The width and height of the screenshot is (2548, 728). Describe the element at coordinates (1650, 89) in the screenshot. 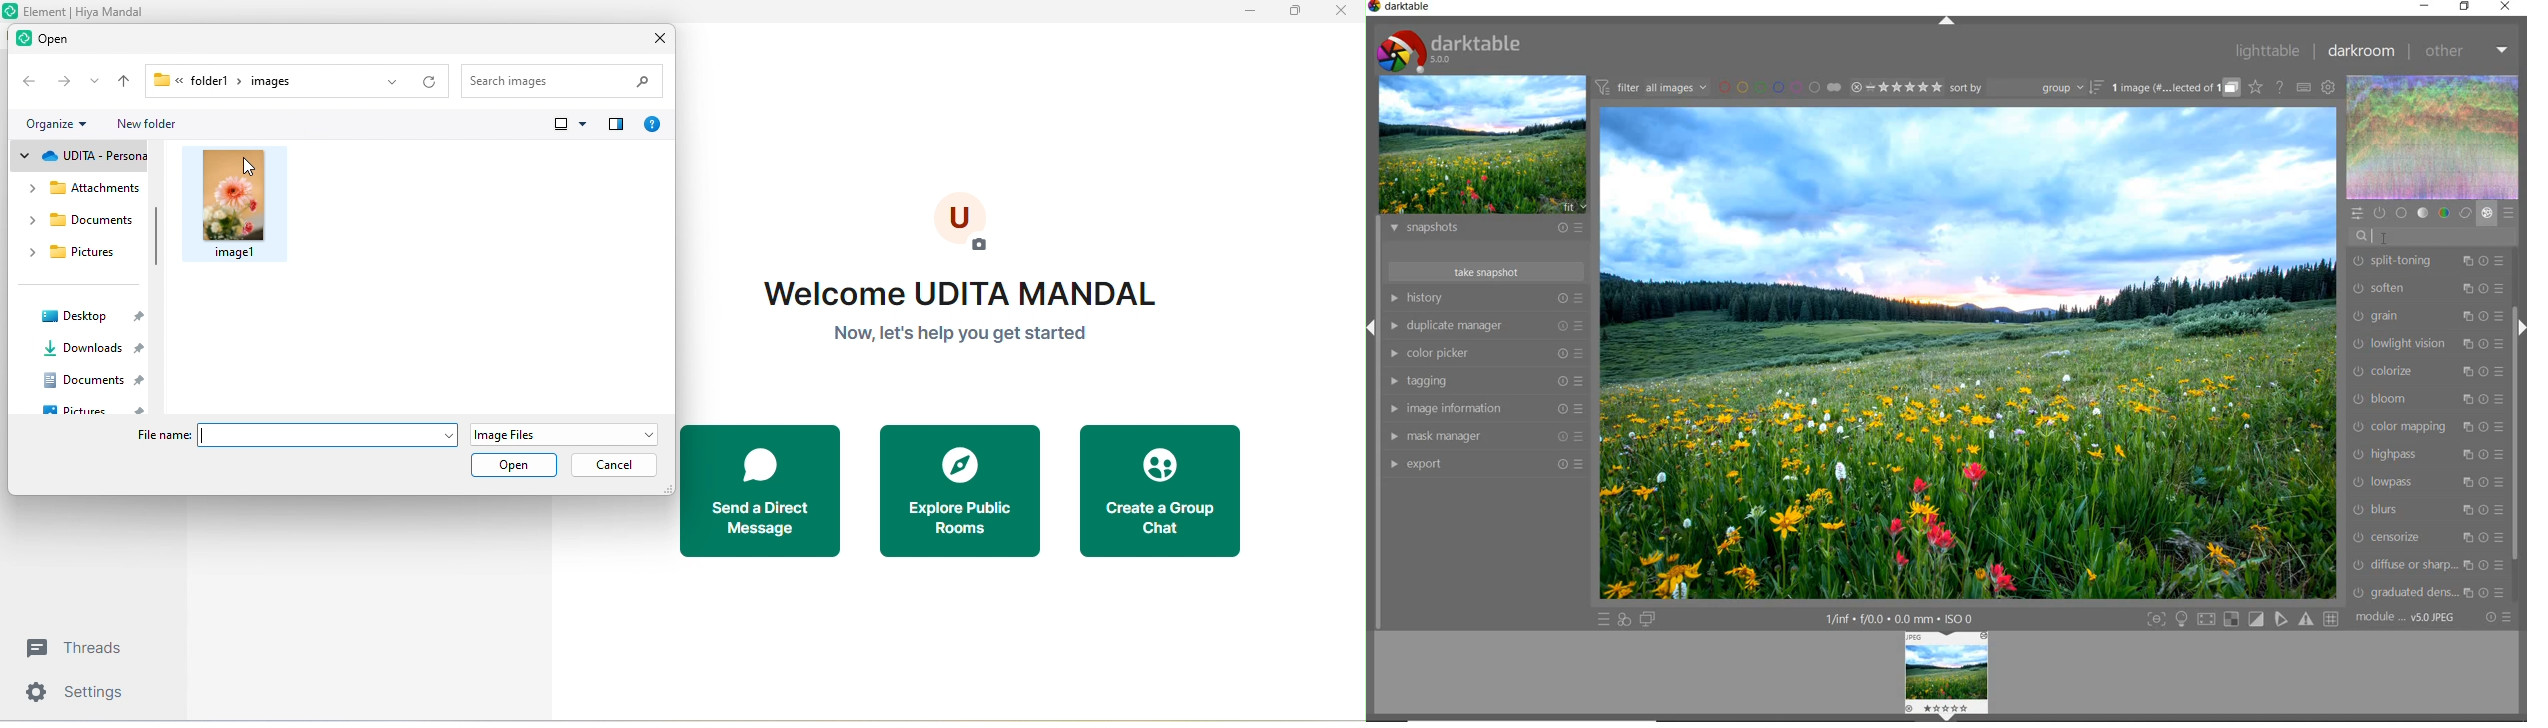

I see `filter all images by module order` at that location.